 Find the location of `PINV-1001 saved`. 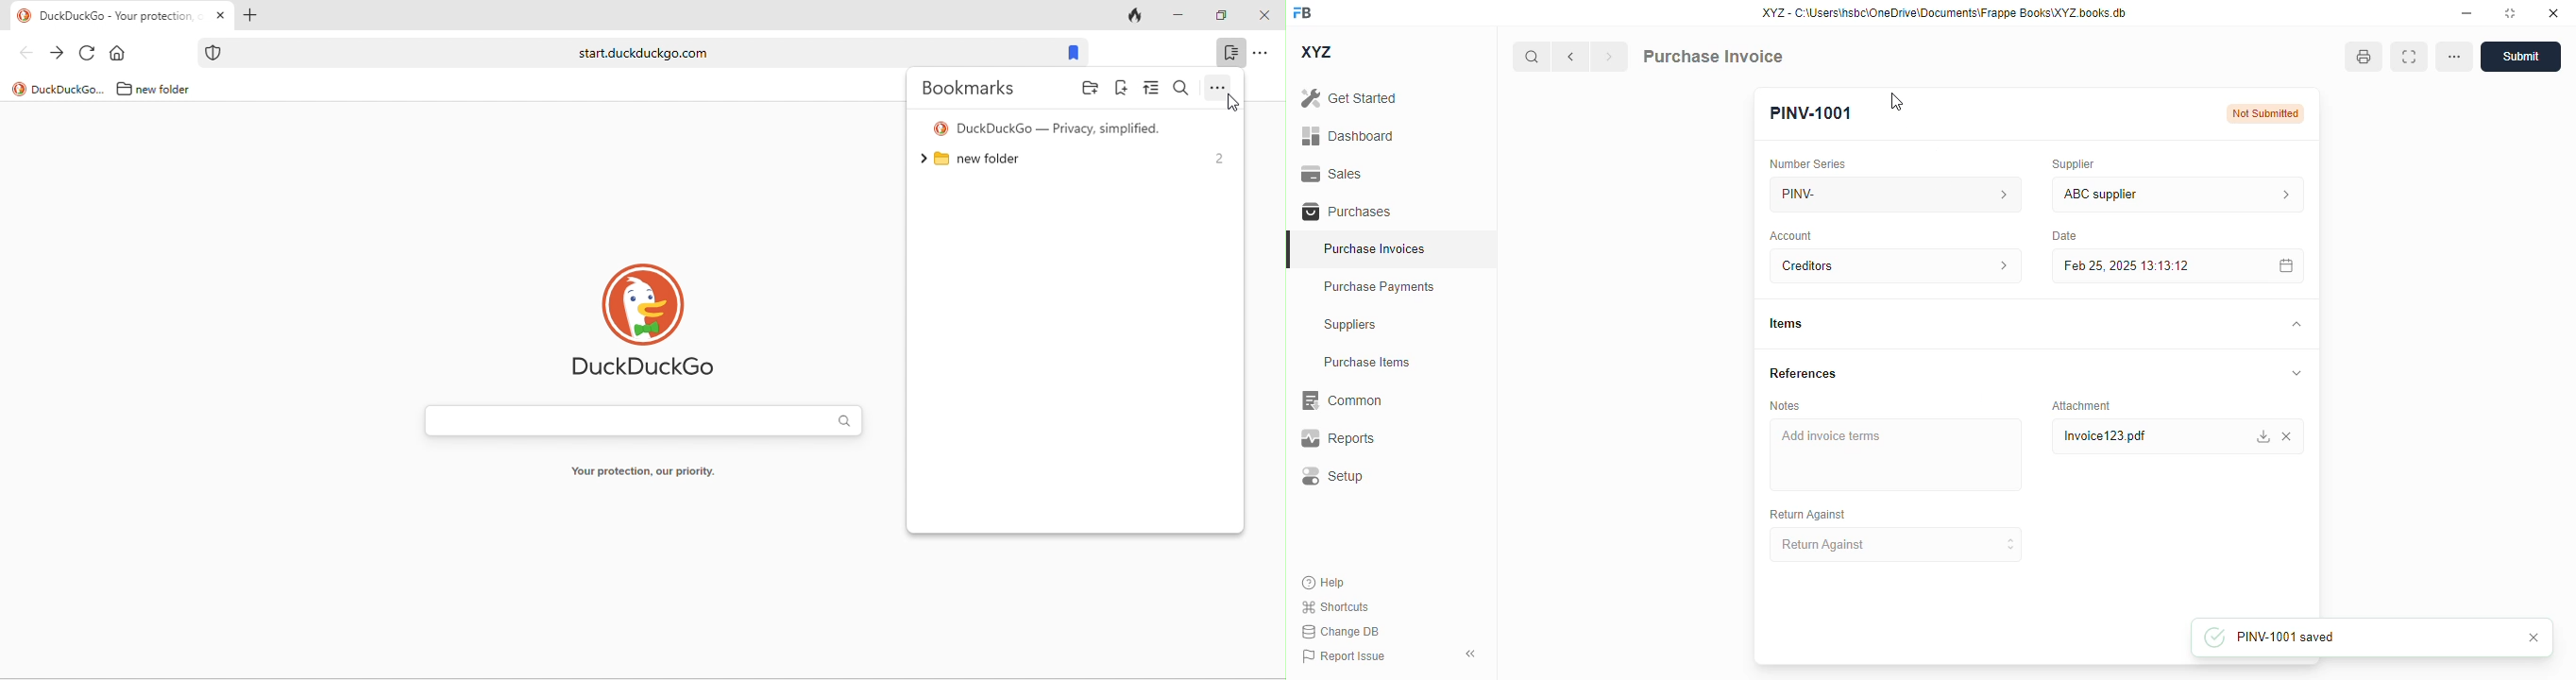

PINV-1001 saved is located at coordinates (2340, 637).